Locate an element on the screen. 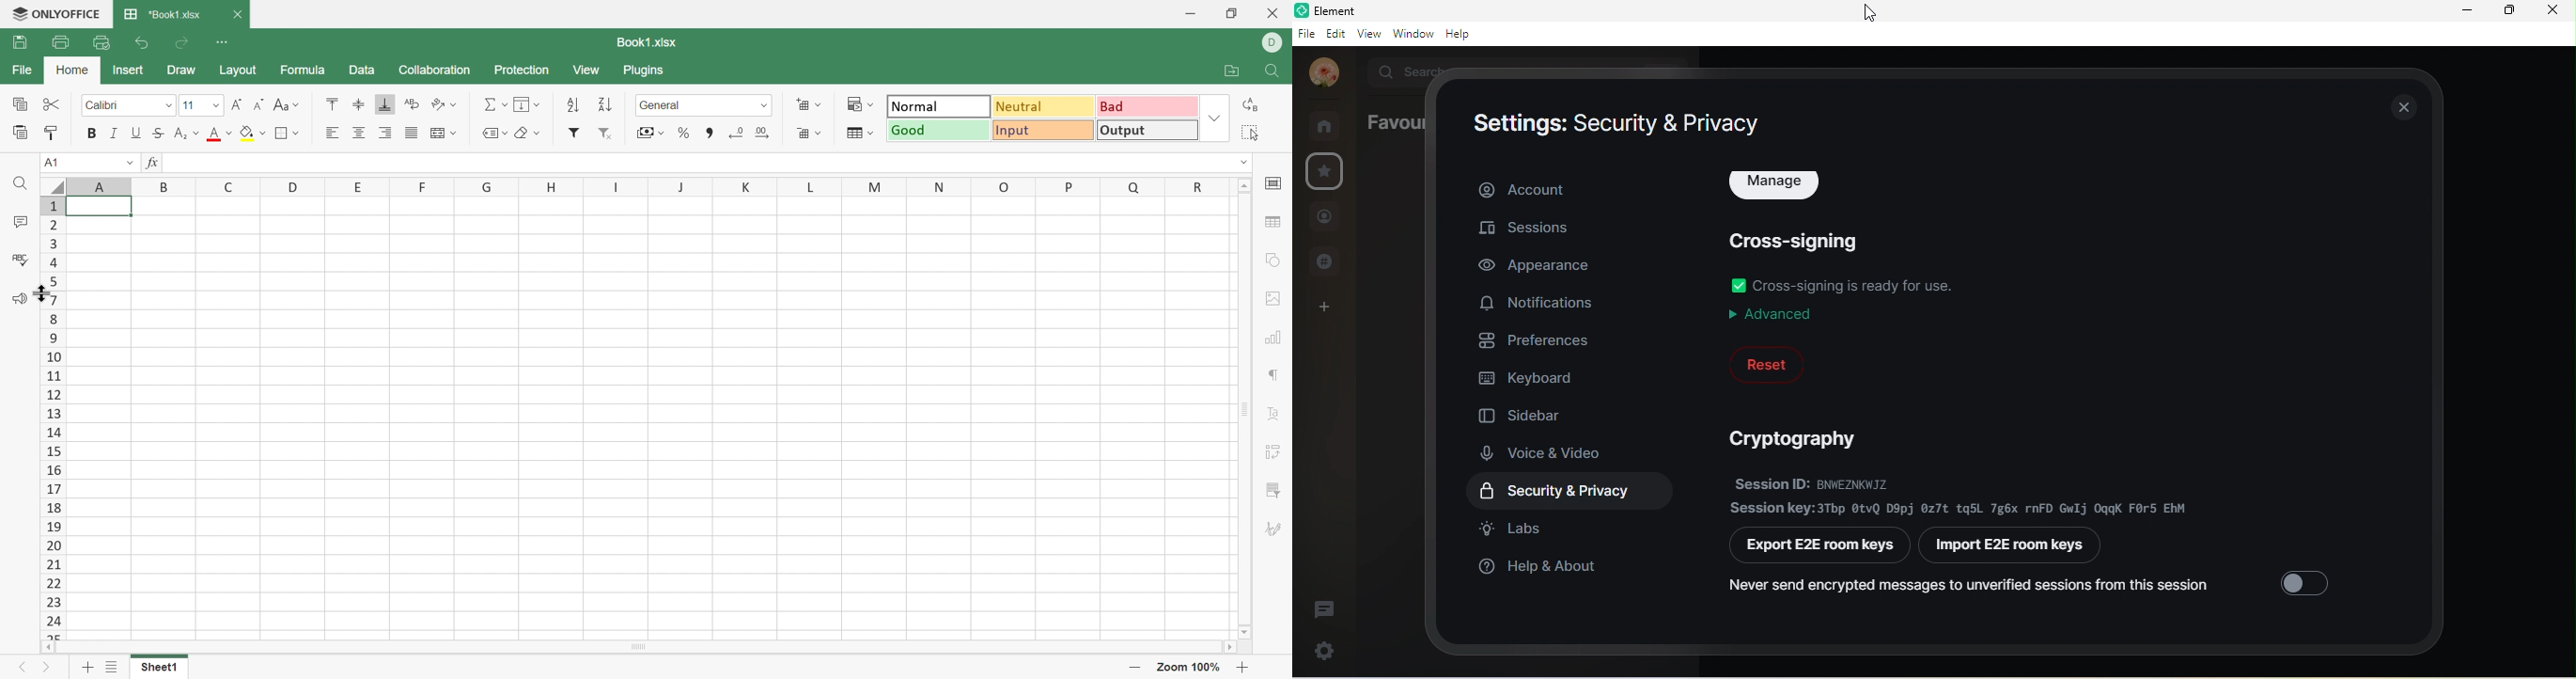  help & about is located at coordinates (1544, 573).